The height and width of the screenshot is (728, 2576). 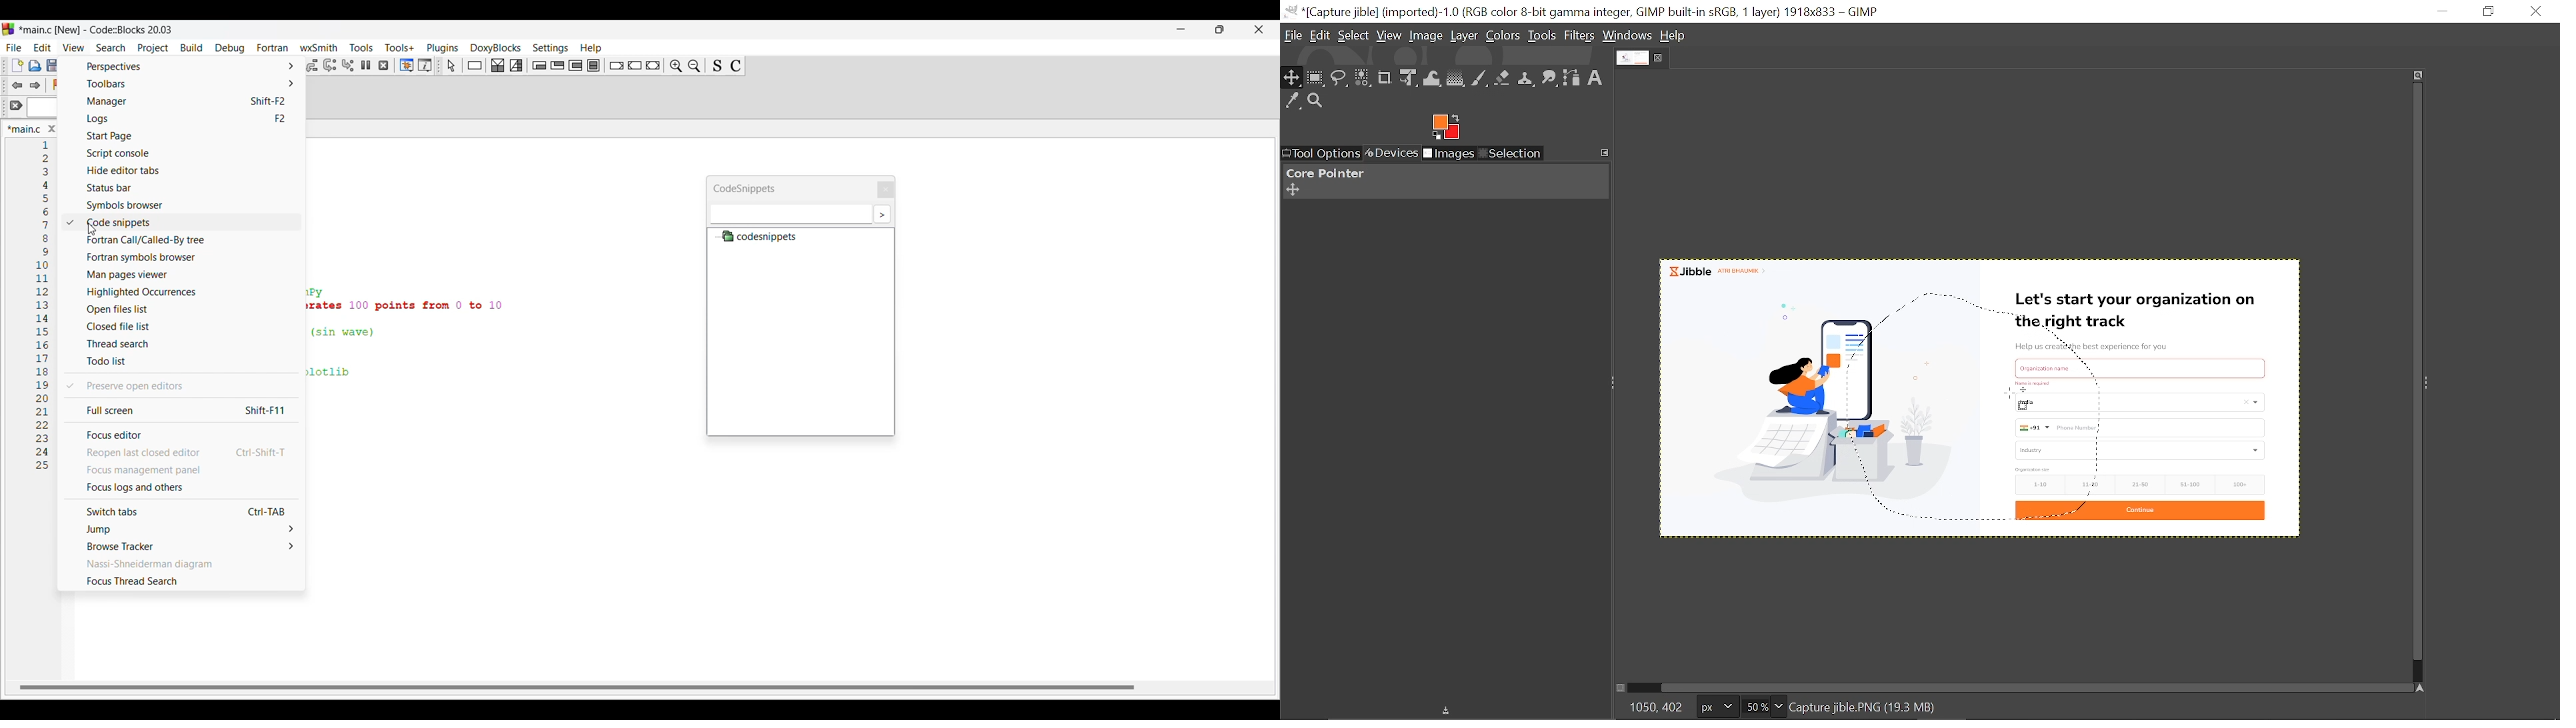 I want to click on Entry condition loop, so click(x=539, y=65).